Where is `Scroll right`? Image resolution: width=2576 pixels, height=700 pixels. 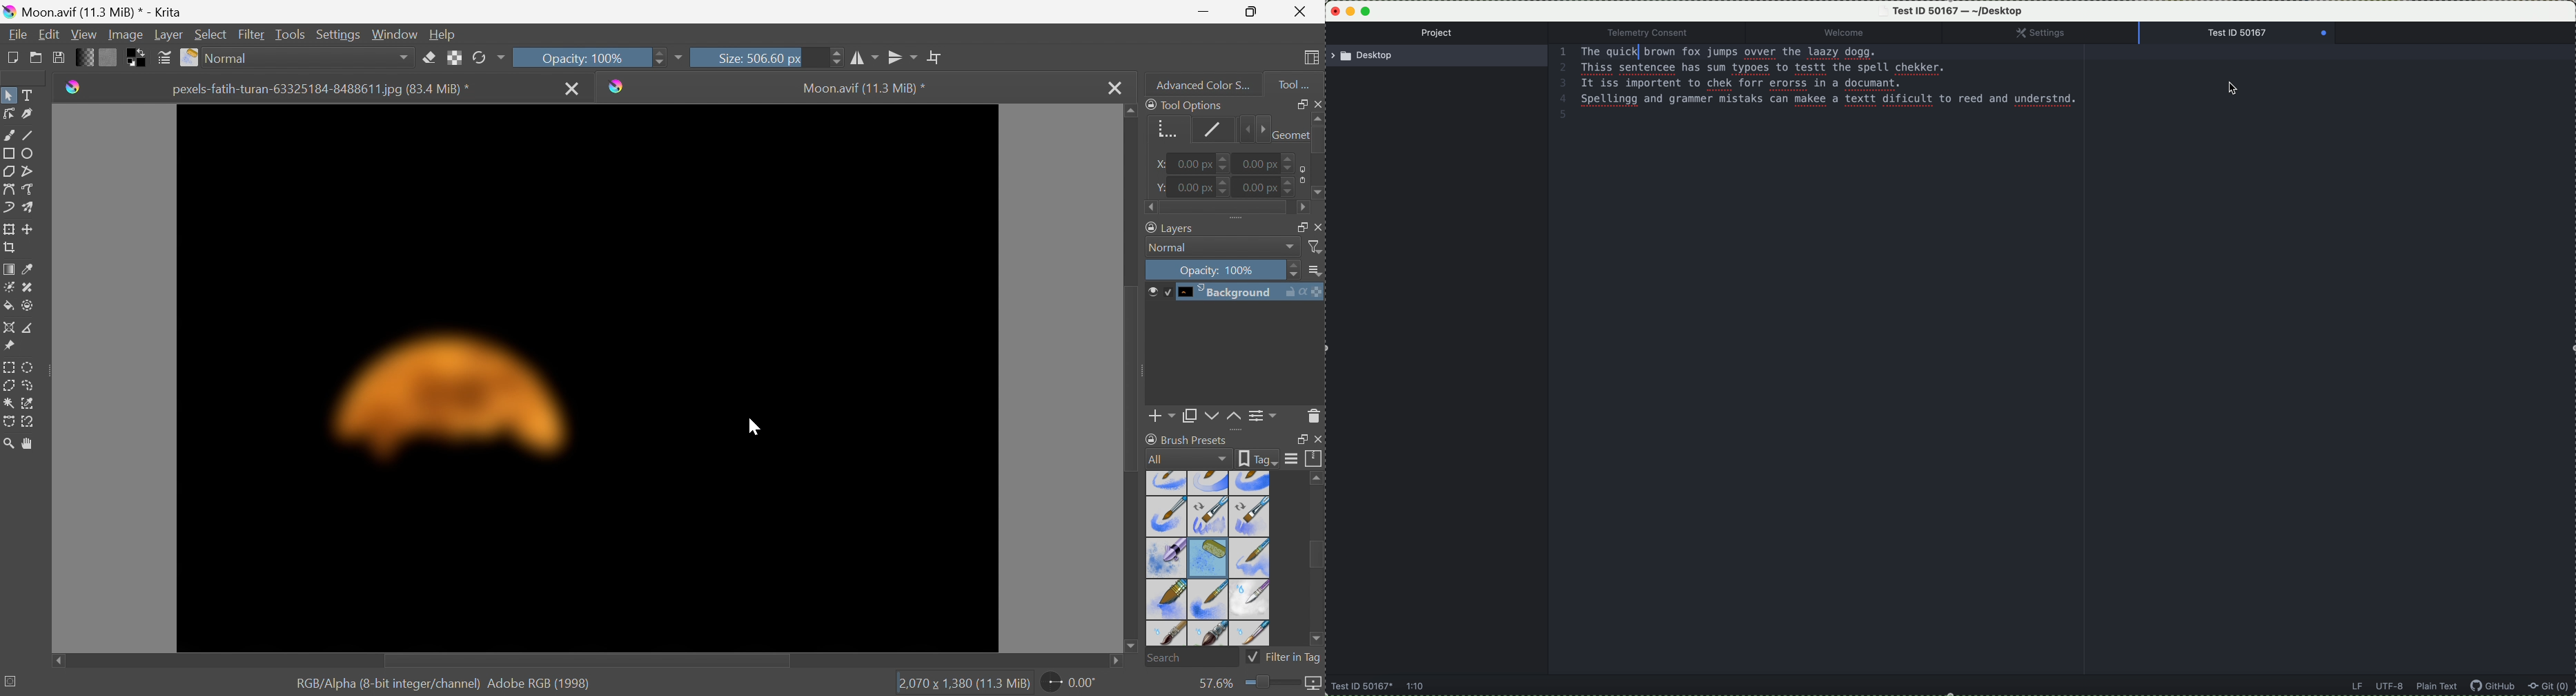
Scroll right is located at coordinates (1302, 208).